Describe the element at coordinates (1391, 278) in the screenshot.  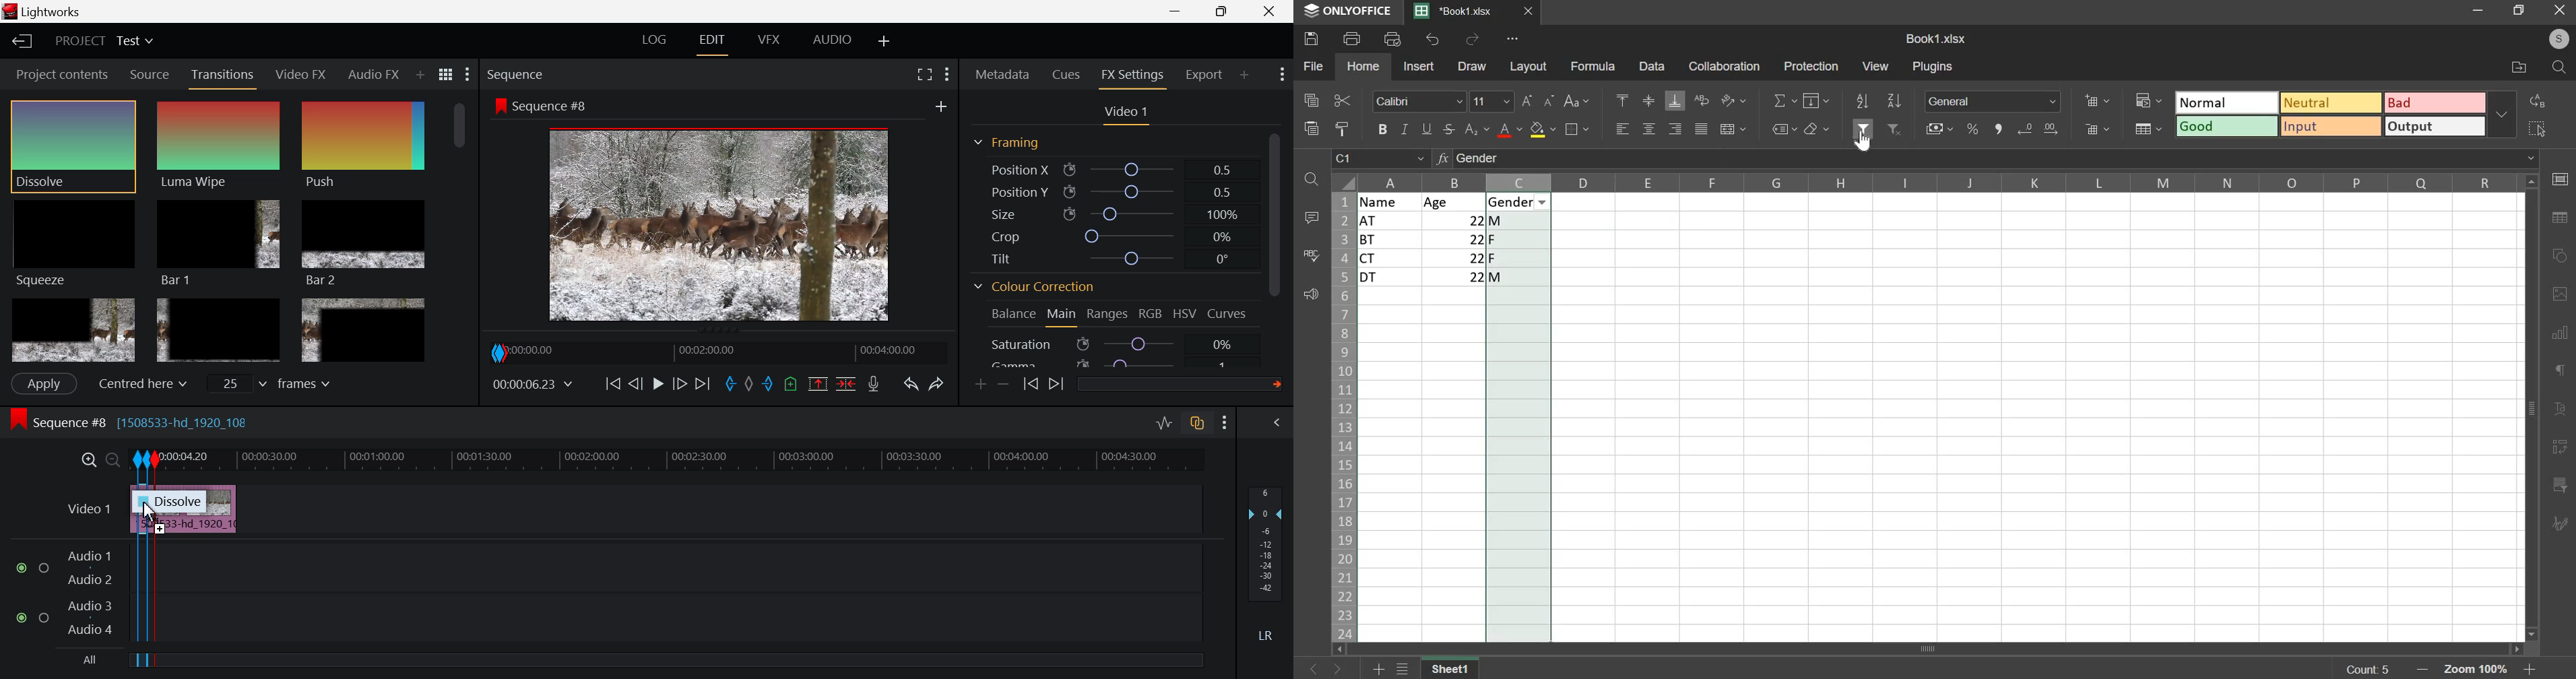
I see `dt` at that location.